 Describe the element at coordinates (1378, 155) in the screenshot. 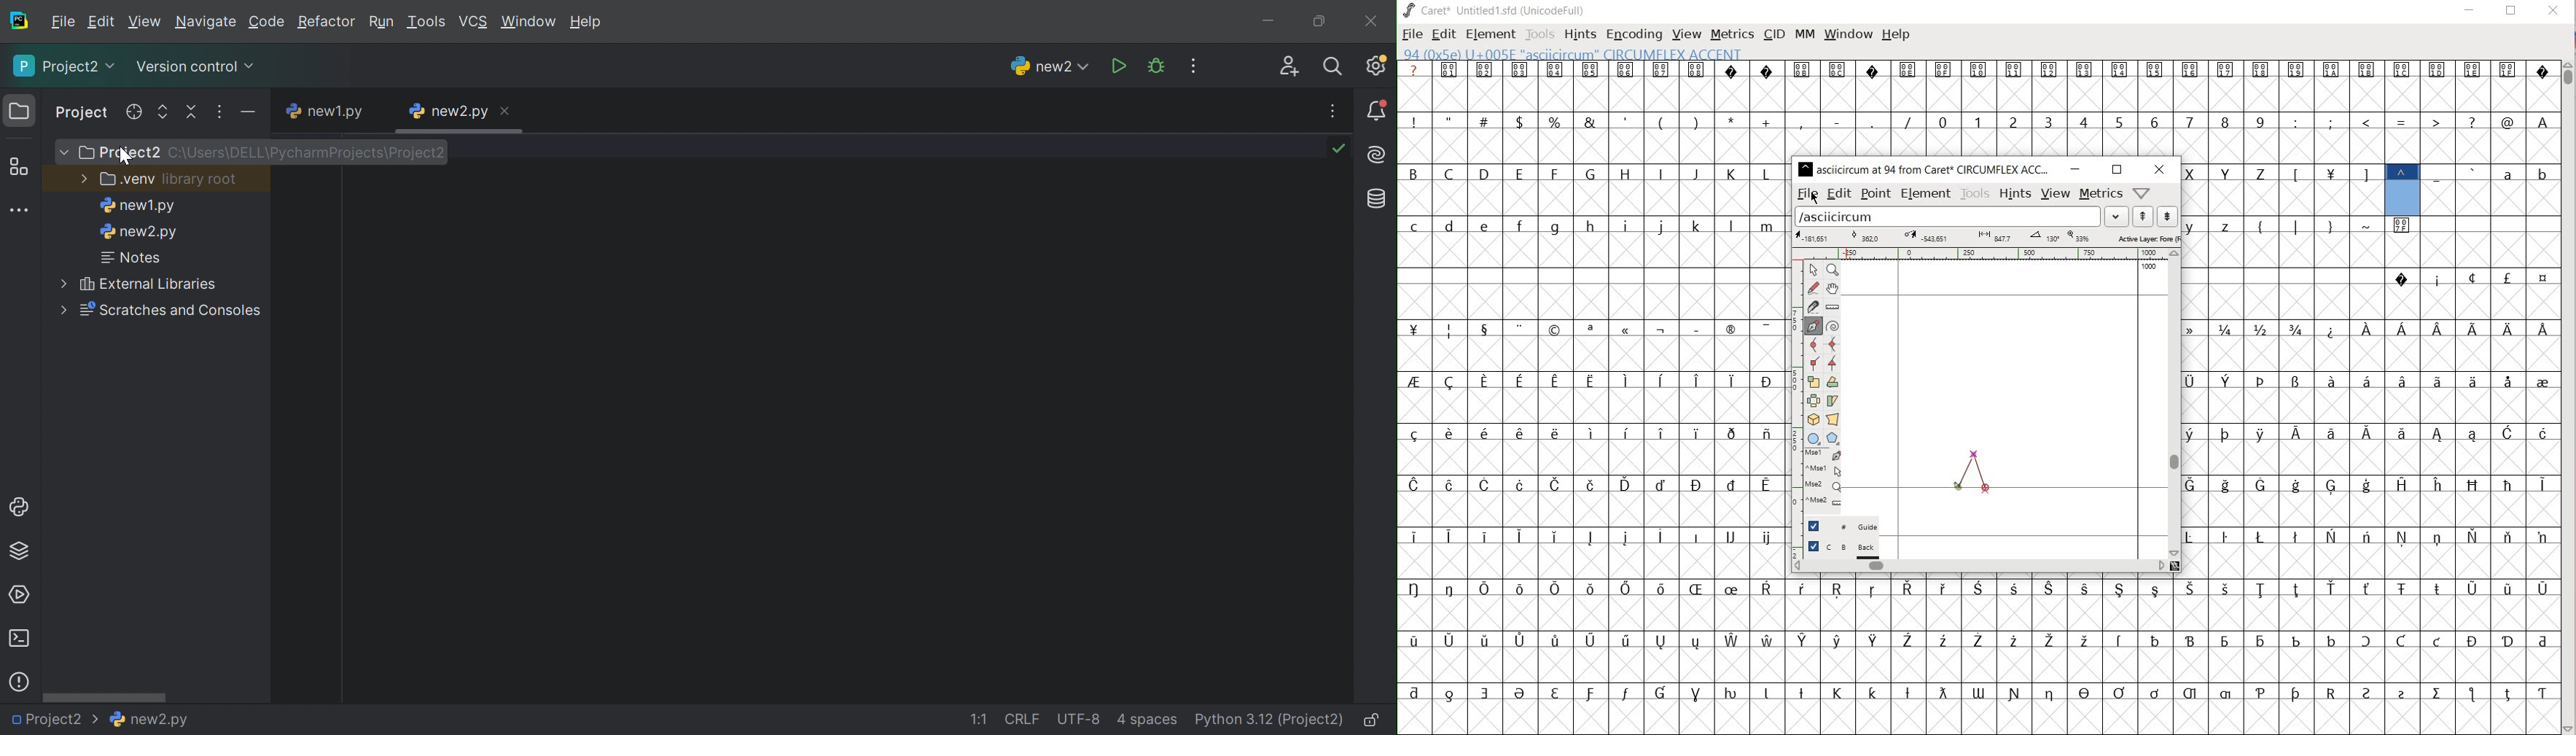

I see `AI Assistant` at that location.